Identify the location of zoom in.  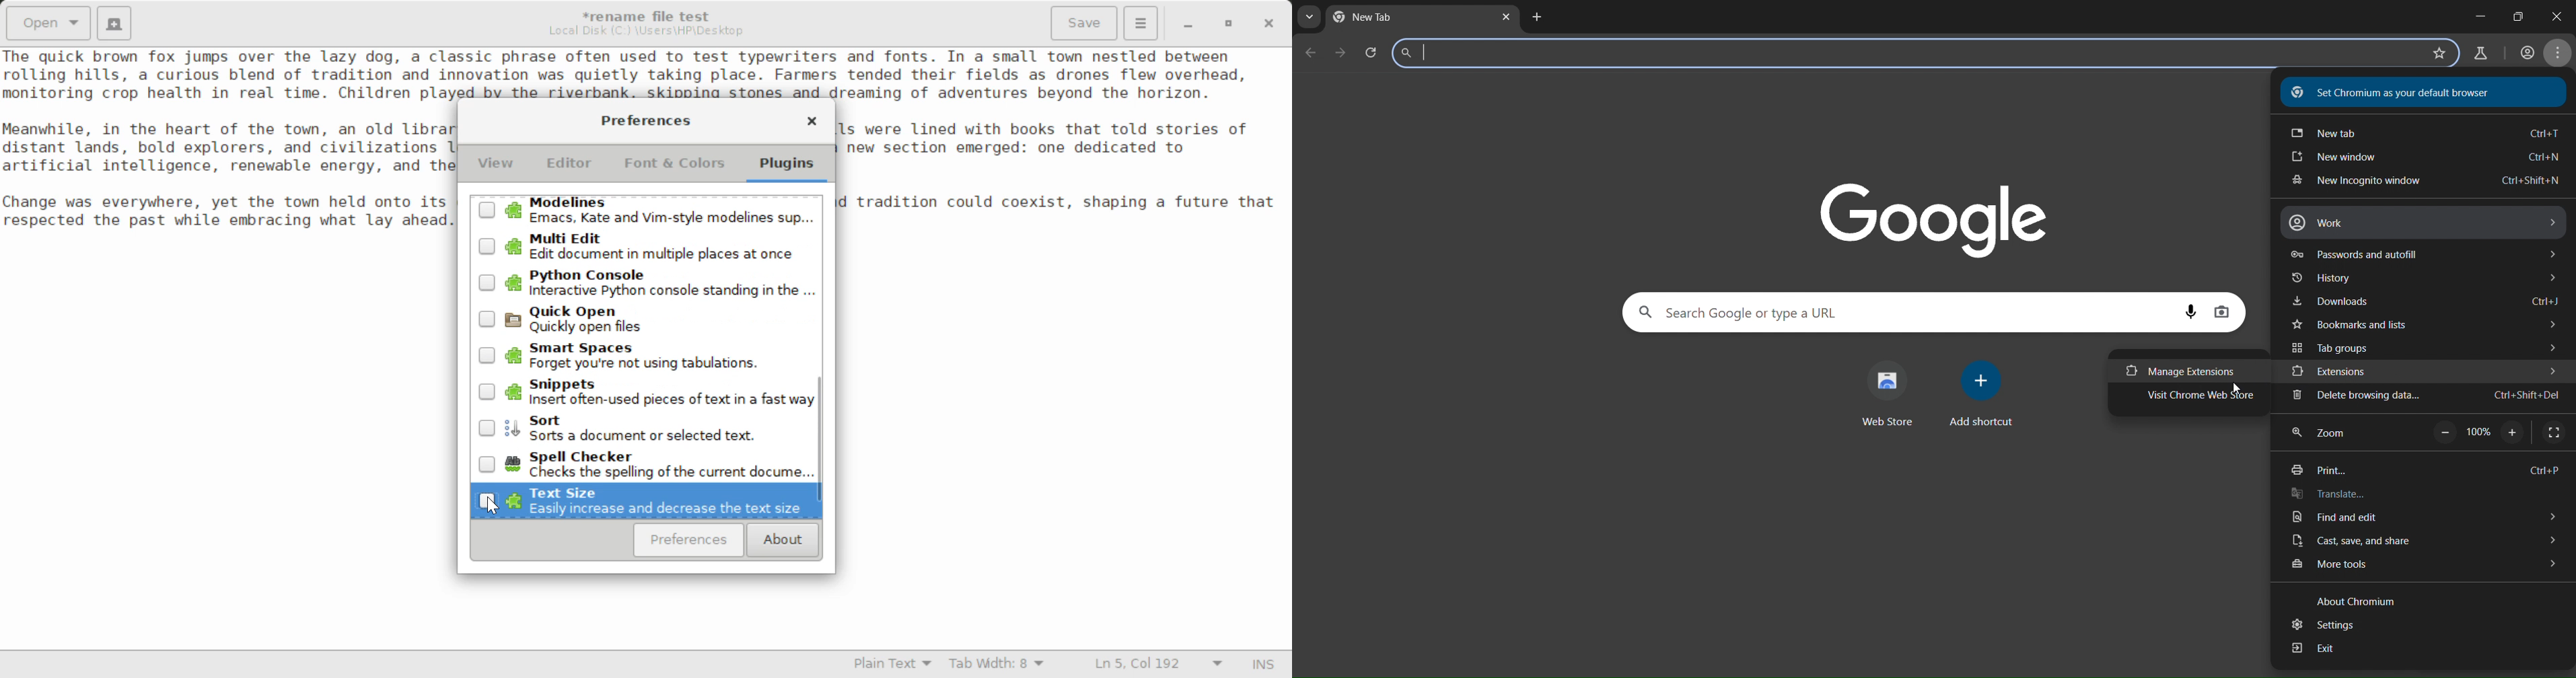
(2510, 433).